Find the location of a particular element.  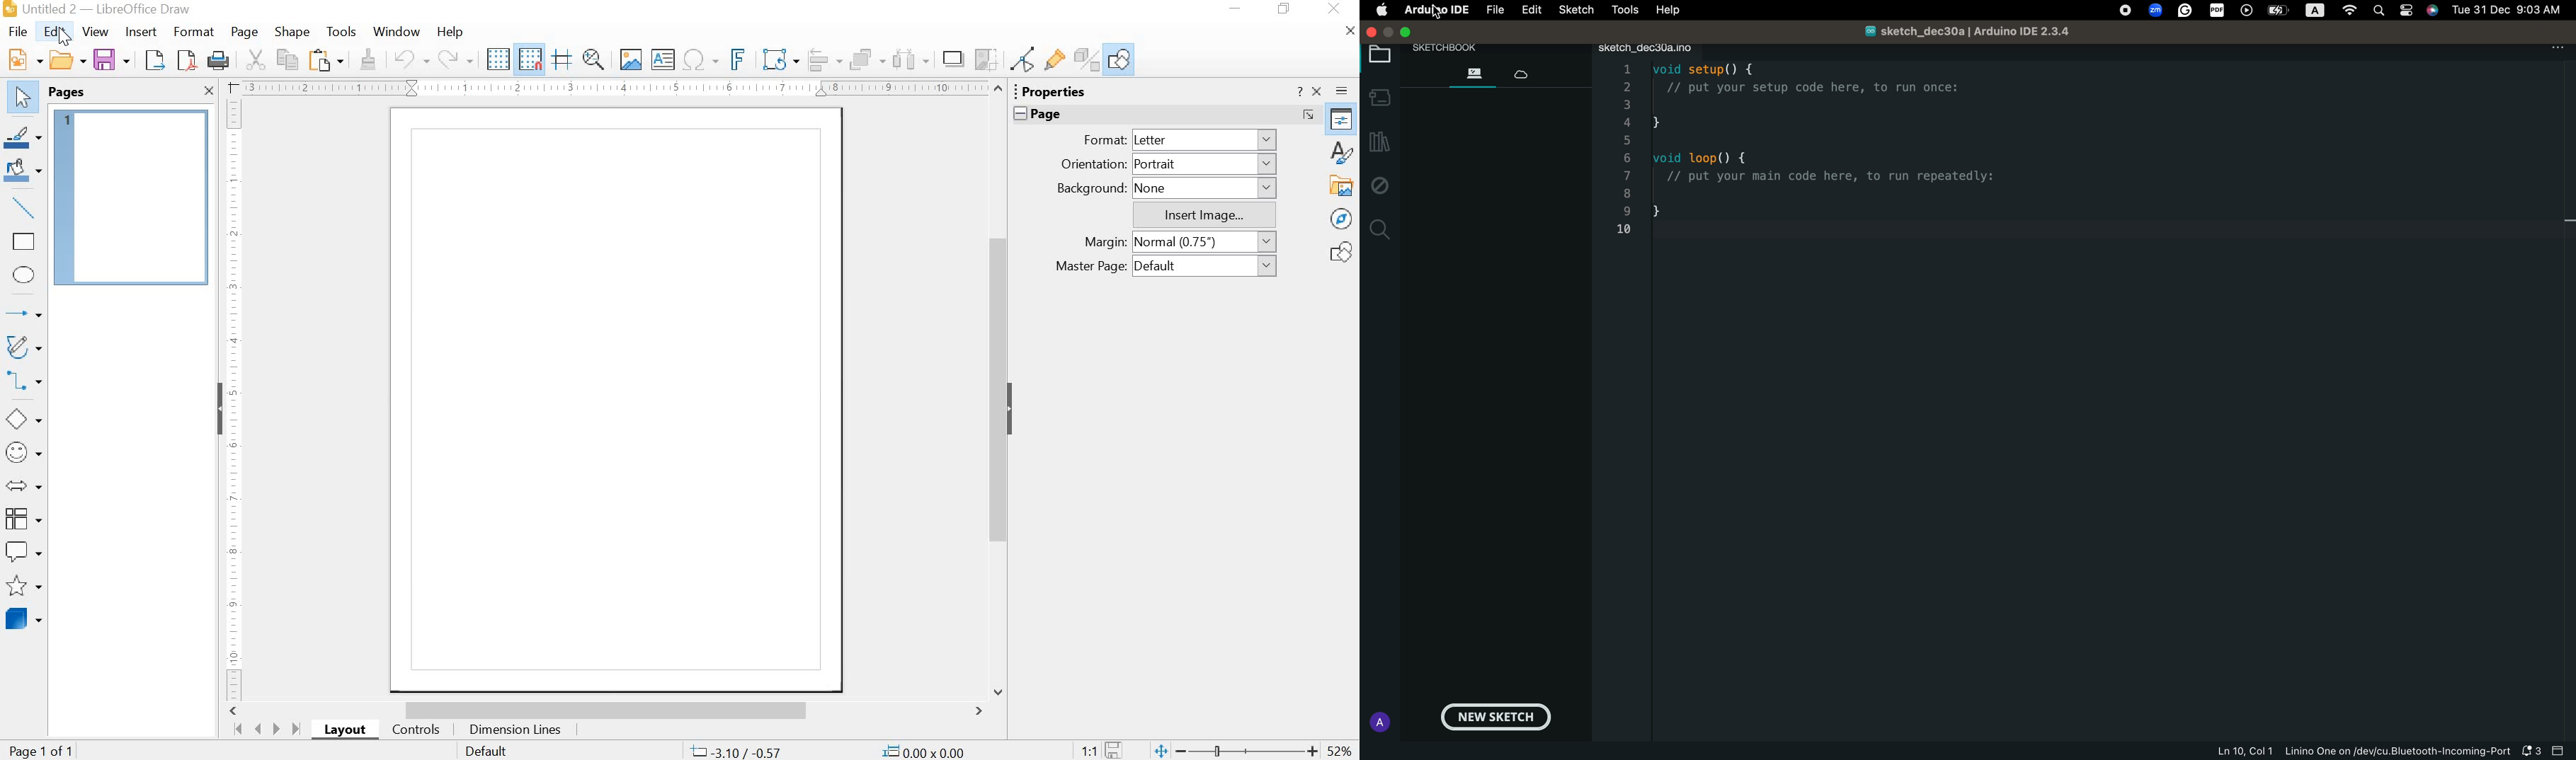

Page 1 of 1 is located at coordinates (51, 749).